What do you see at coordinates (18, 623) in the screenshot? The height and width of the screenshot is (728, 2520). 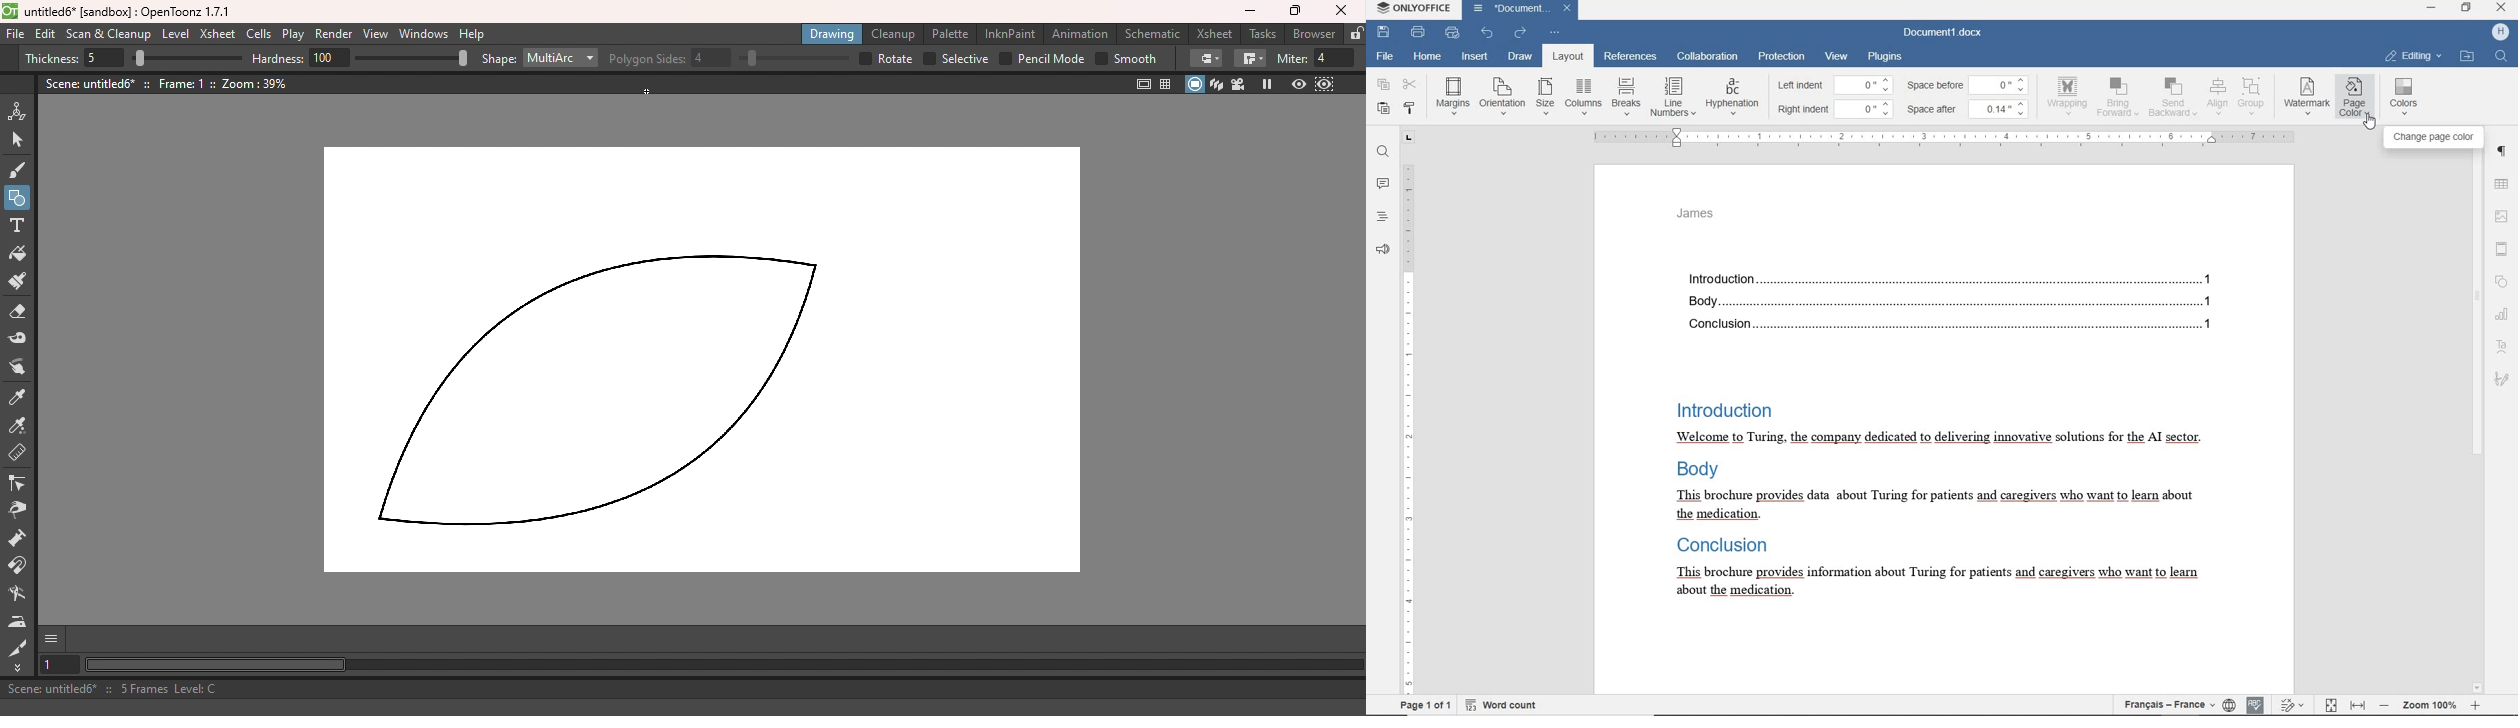 I see `Iron tool` at bounding box center [18, 623].